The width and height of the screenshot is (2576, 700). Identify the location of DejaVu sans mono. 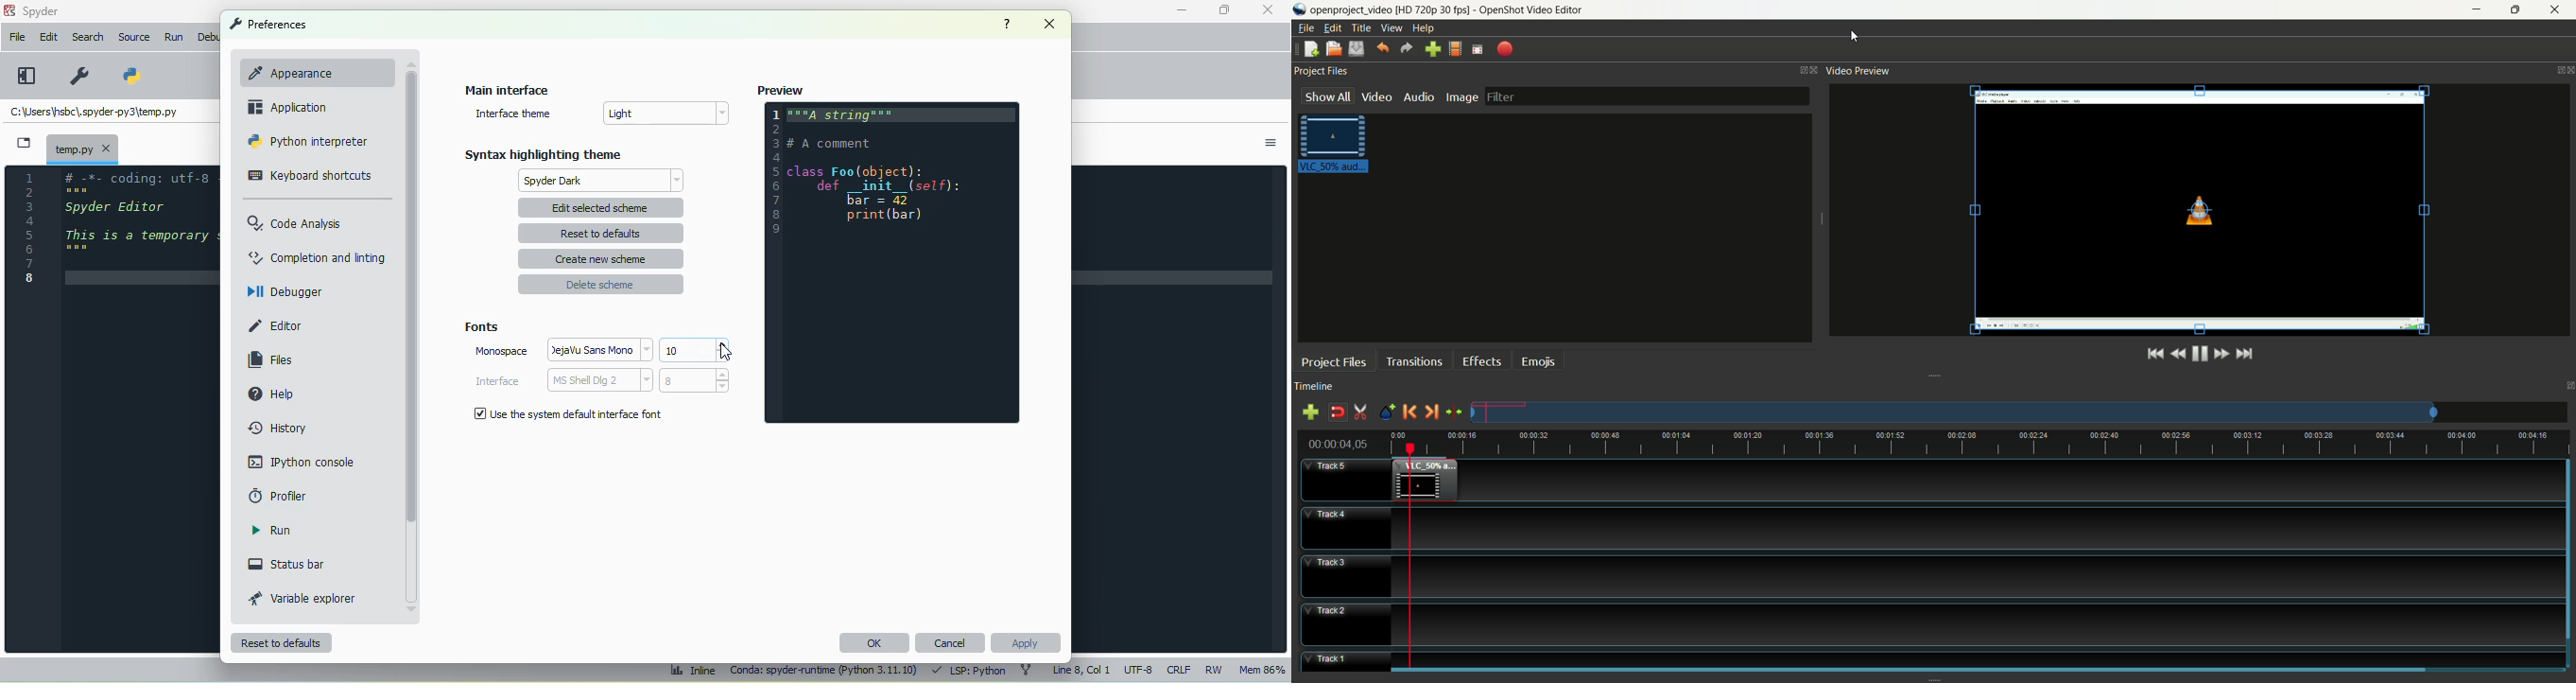
(601, 349).